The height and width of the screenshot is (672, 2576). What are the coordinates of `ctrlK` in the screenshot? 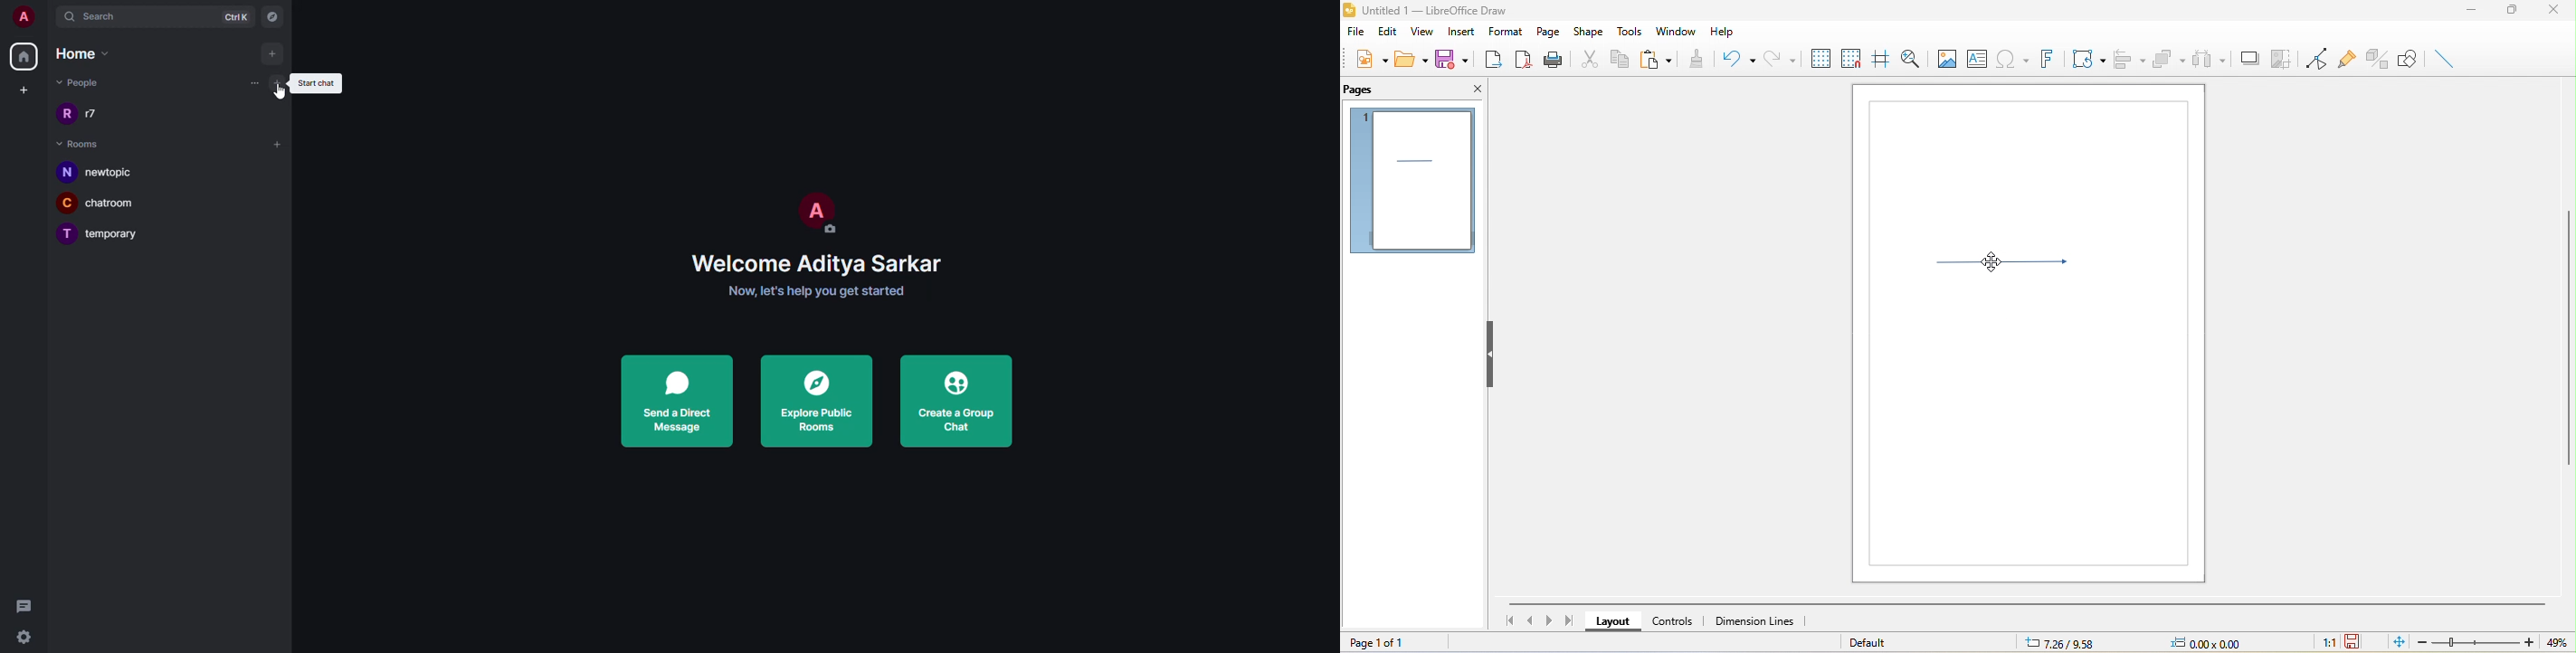 It's located at (236, 17).